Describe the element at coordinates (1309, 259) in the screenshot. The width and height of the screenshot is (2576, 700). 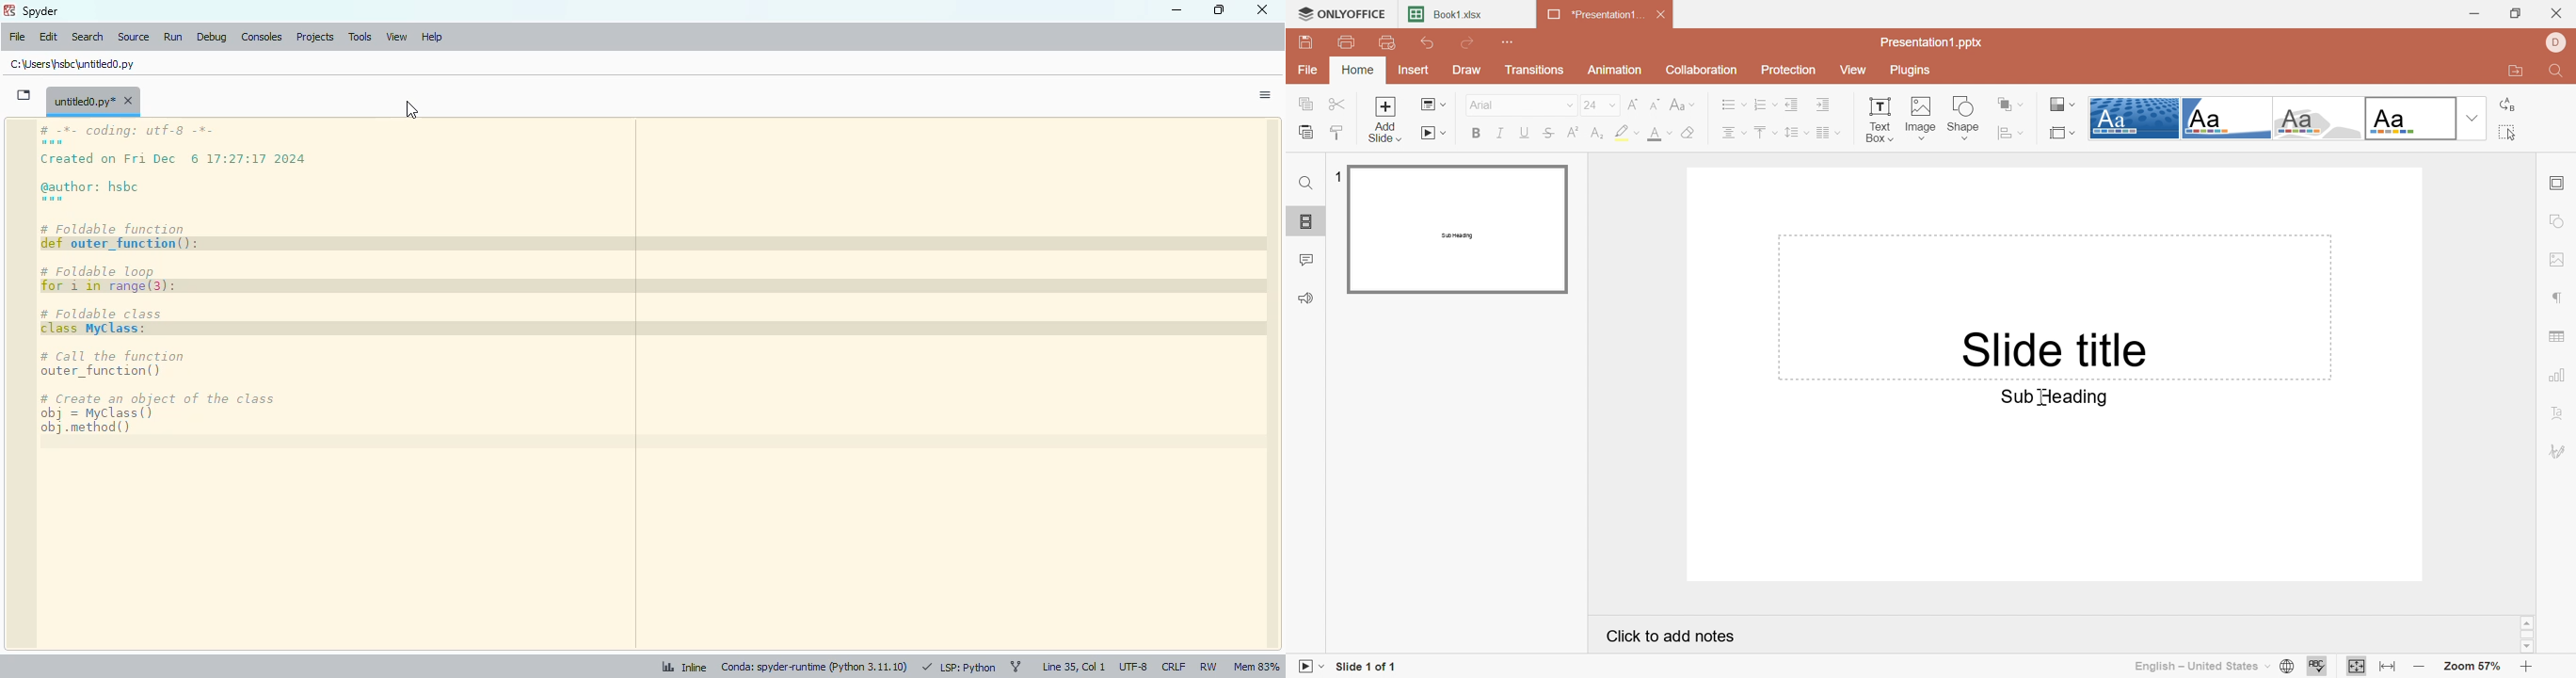
I see `Comments` at that location.